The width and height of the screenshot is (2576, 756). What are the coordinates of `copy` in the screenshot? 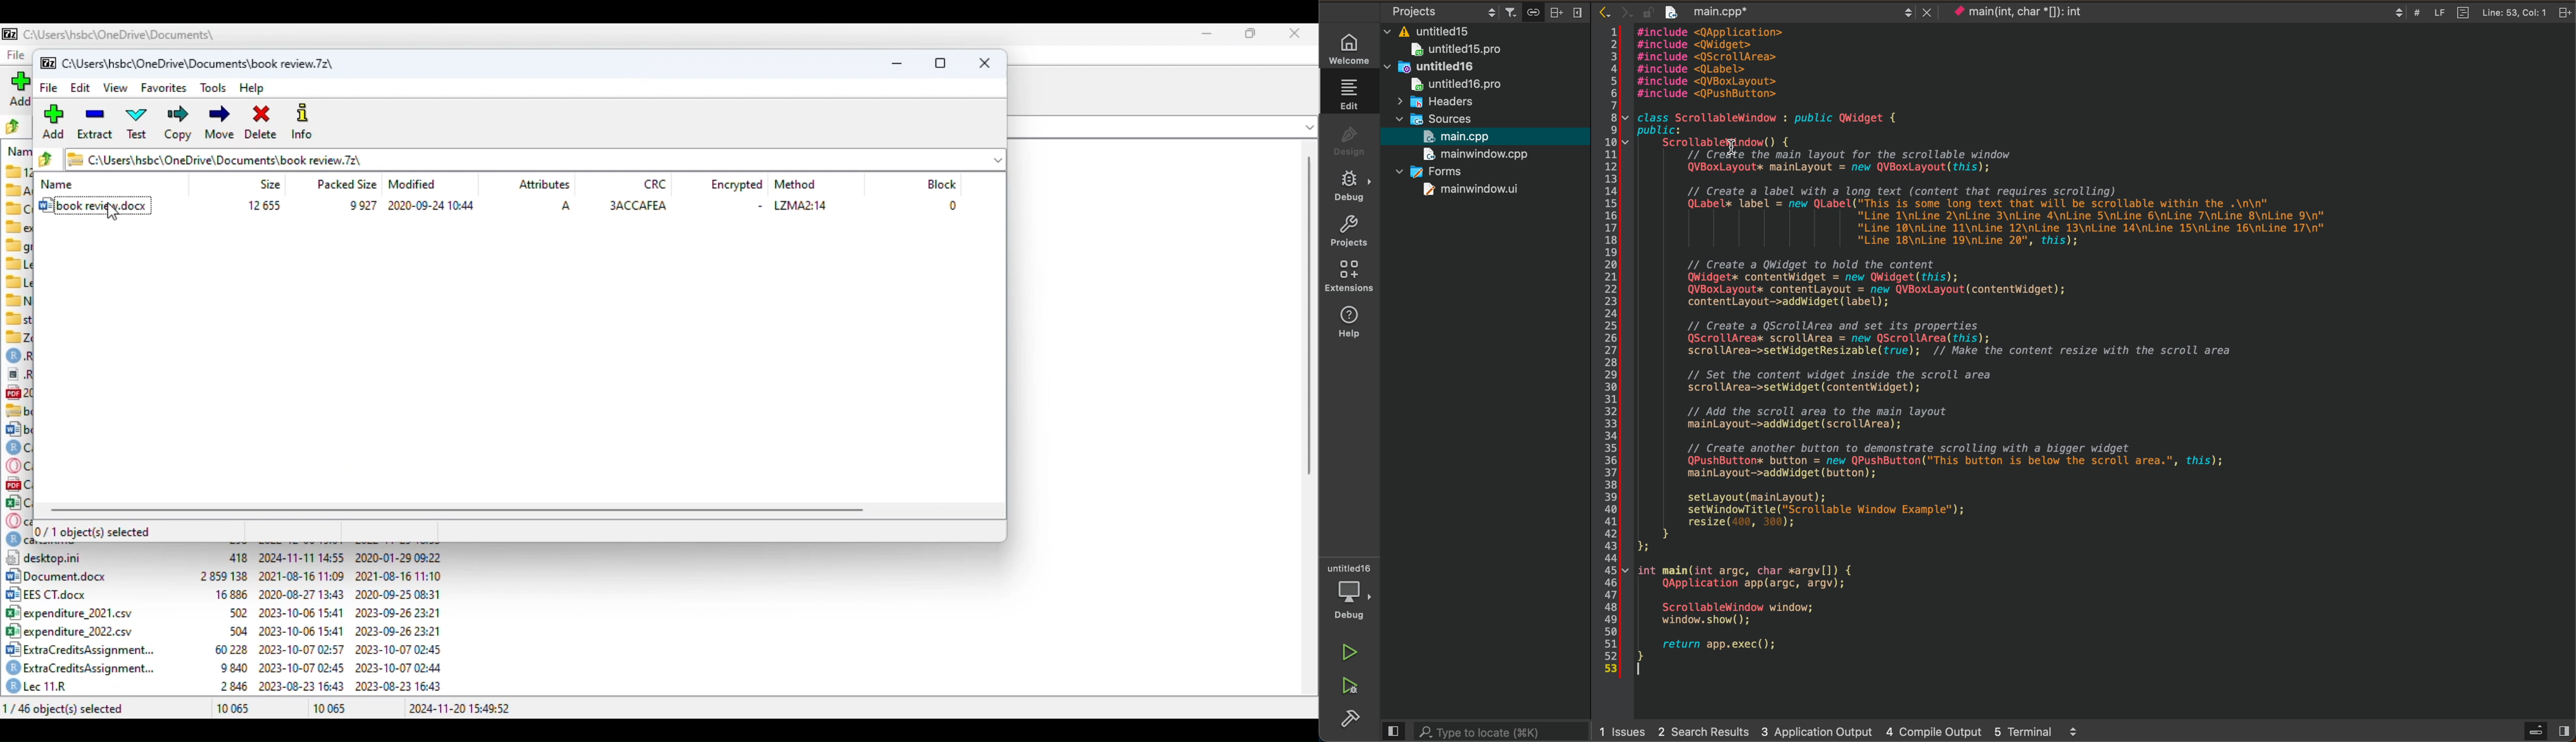 It's located at (178, 124).